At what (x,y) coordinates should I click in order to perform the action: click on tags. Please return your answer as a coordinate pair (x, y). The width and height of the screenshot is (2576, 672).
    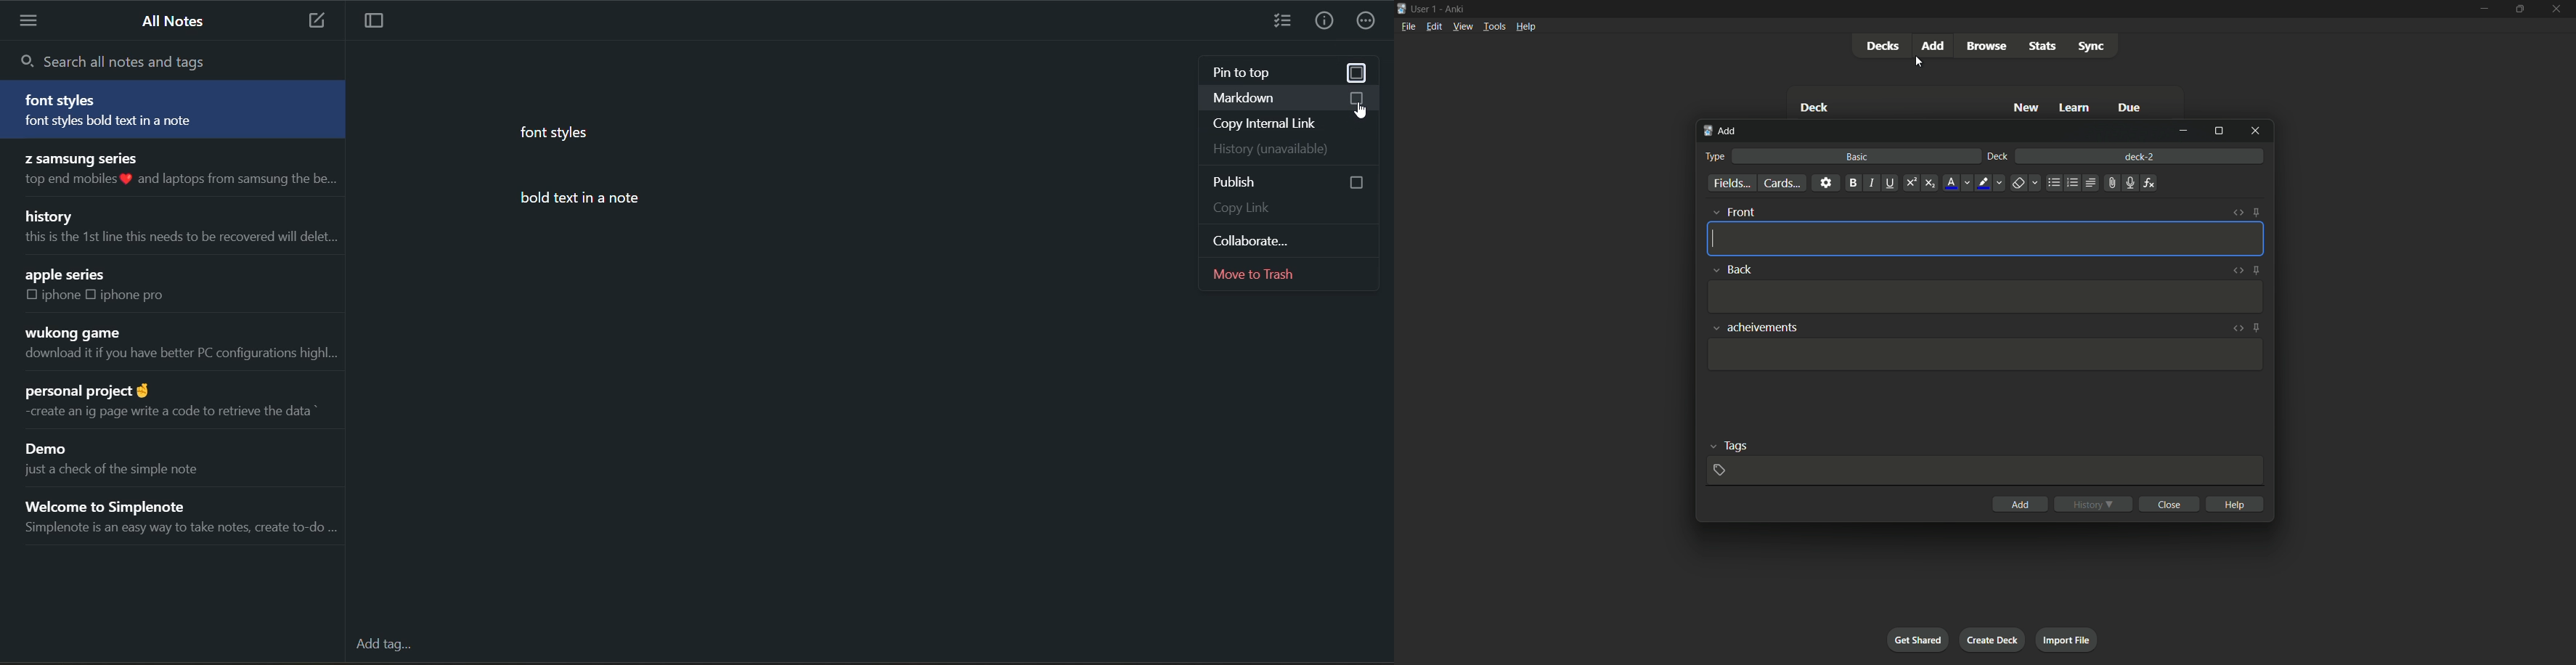
    Looking at the image, I should click on (1729, 445).